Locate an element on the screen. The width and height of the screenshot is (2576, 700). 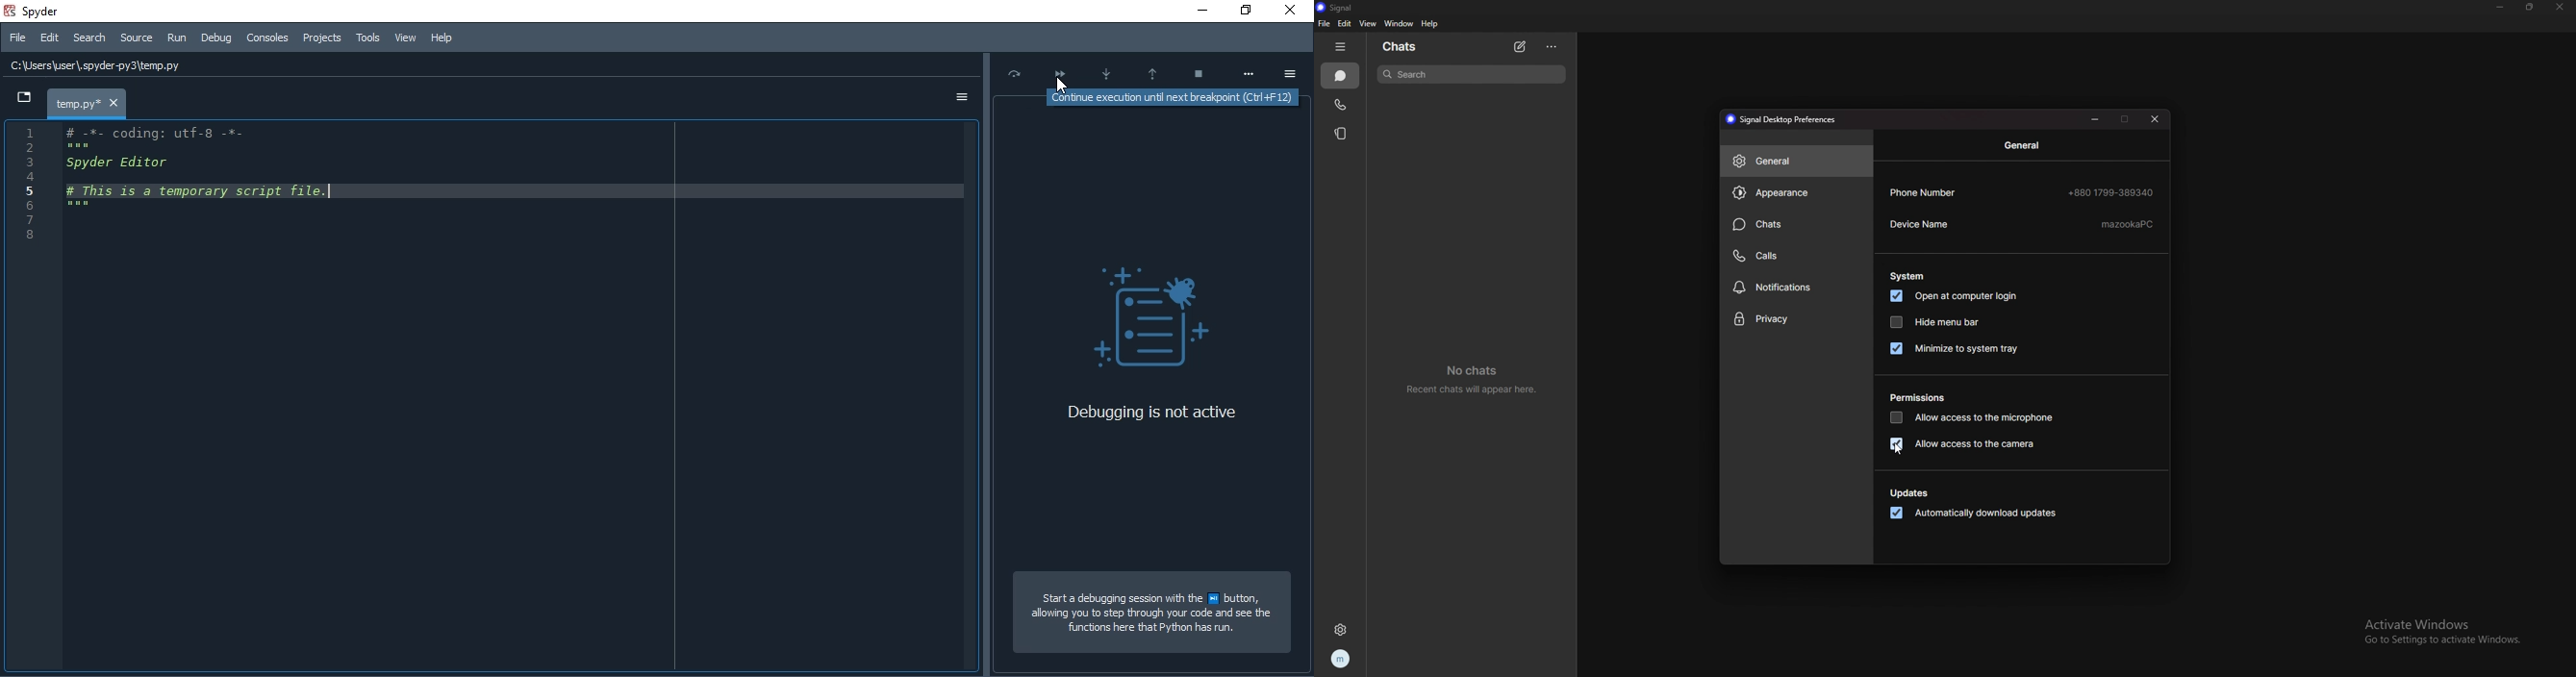
# -%- coding: uttT-8 -*-
Spyder Editor
# This is a temporary script file.| is located at coordinates (204, 170).